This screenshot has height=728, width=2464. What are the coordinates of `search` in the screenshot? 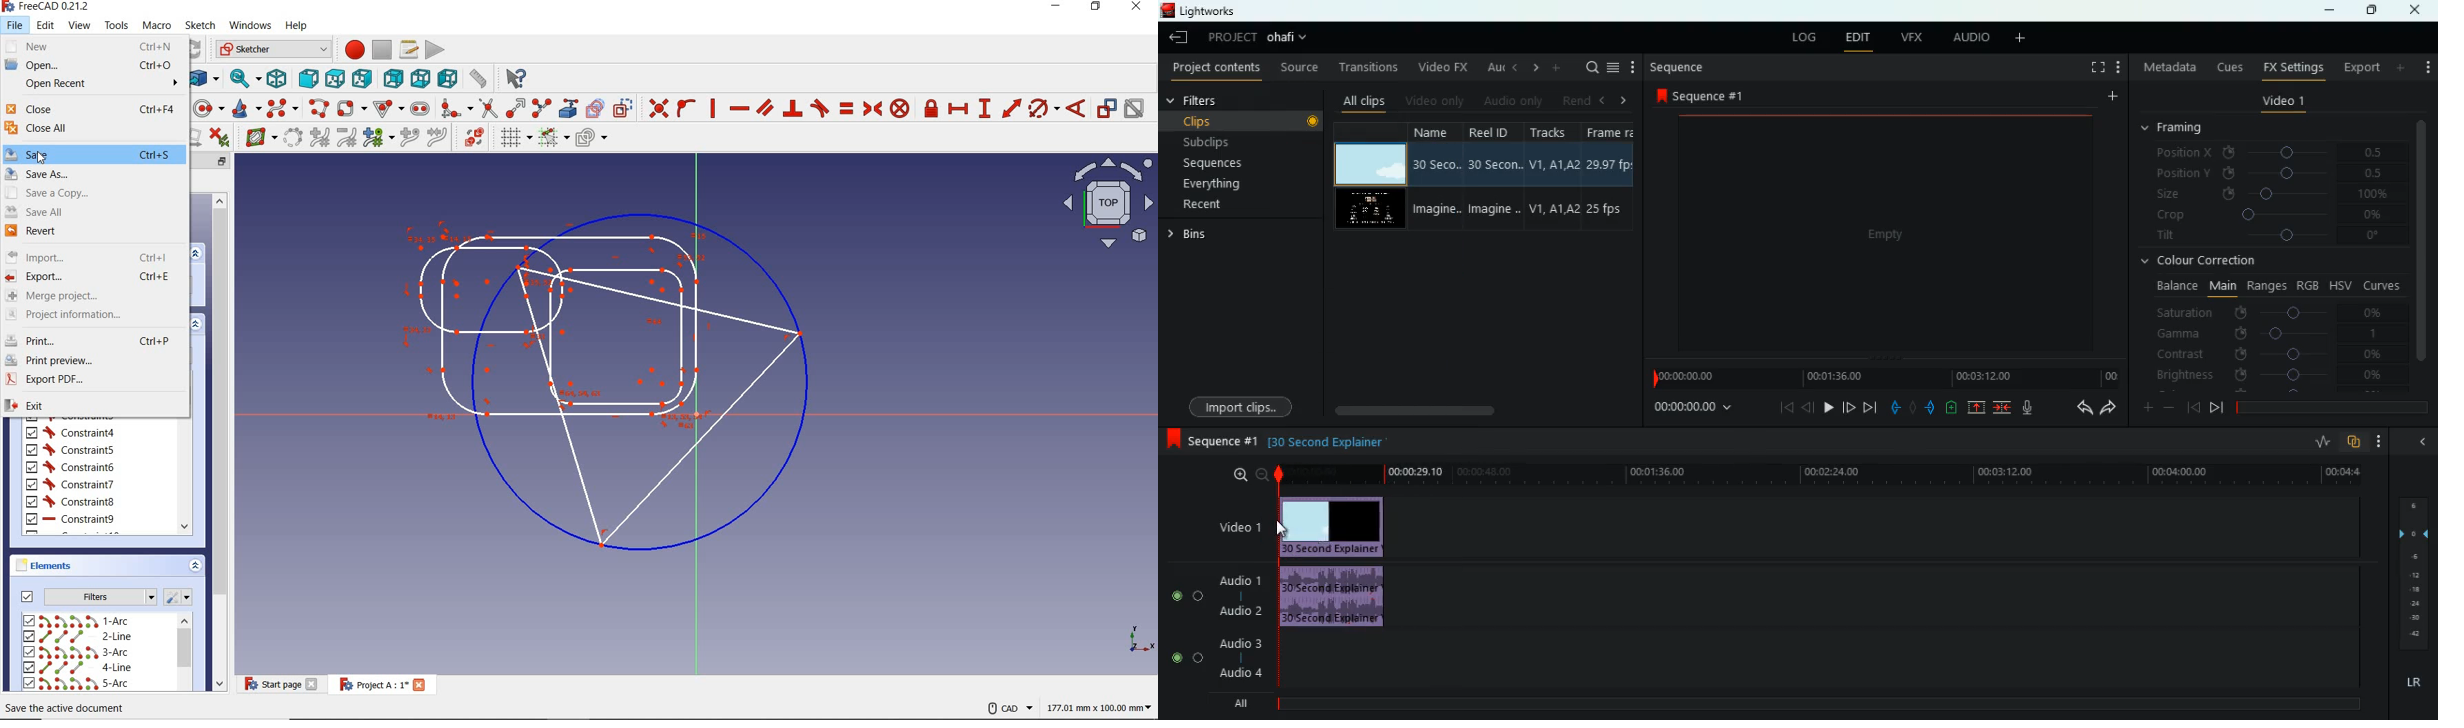 It's located at (1588, 68).